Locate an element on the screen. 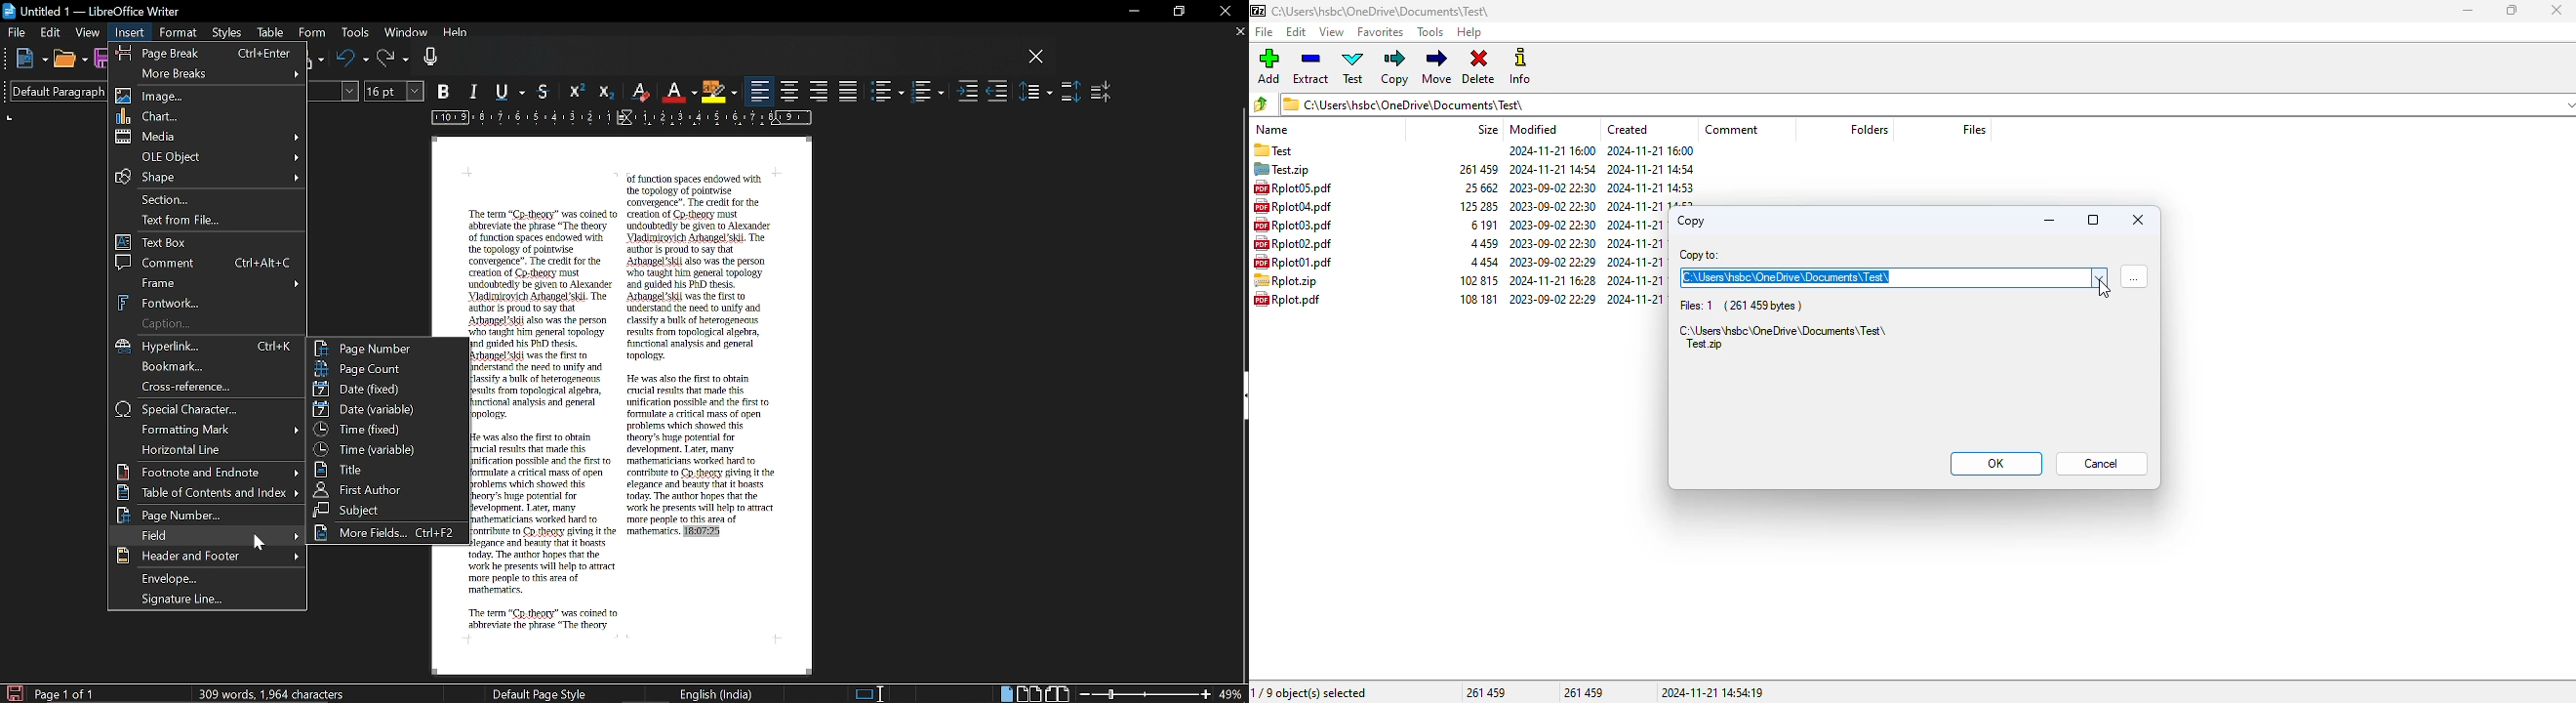  2024-11-21 14:54:19 is located at coordinates (1712, 692).